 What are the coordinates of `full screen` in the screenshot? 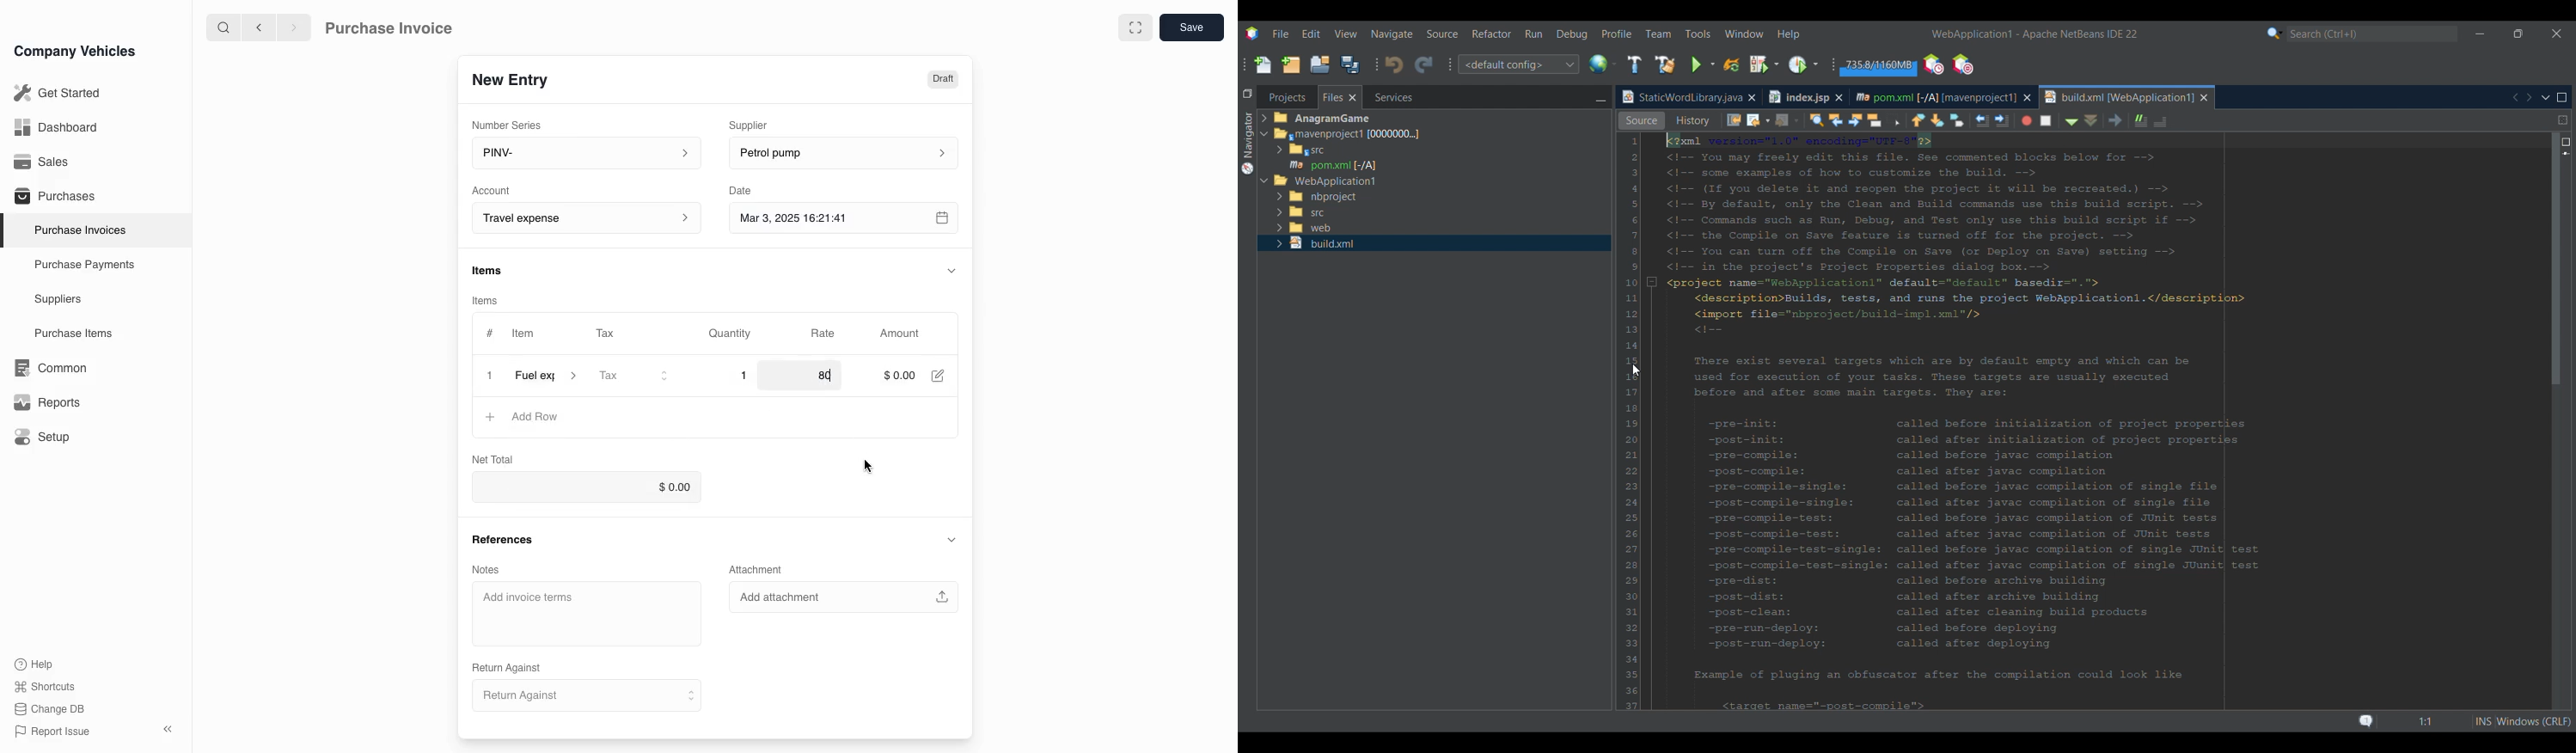 It's located at (1135, 28).